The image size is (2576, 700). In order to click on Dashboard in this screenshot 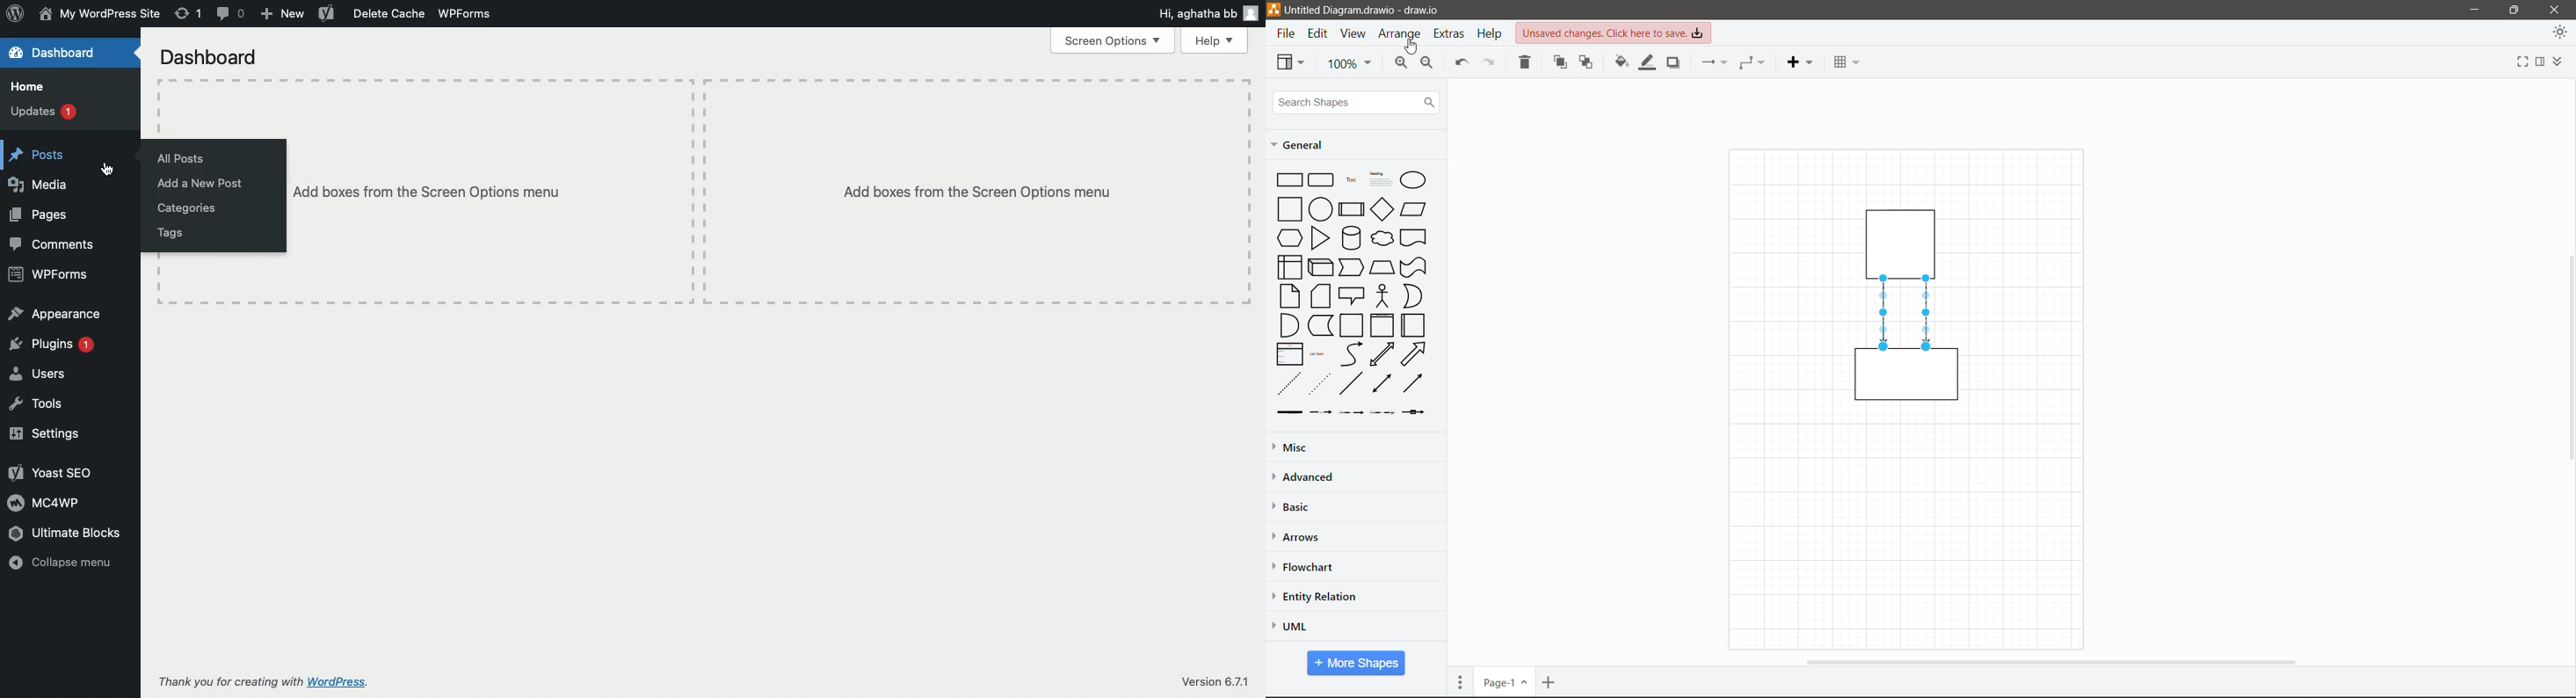, I will do `click(59, 54)`.